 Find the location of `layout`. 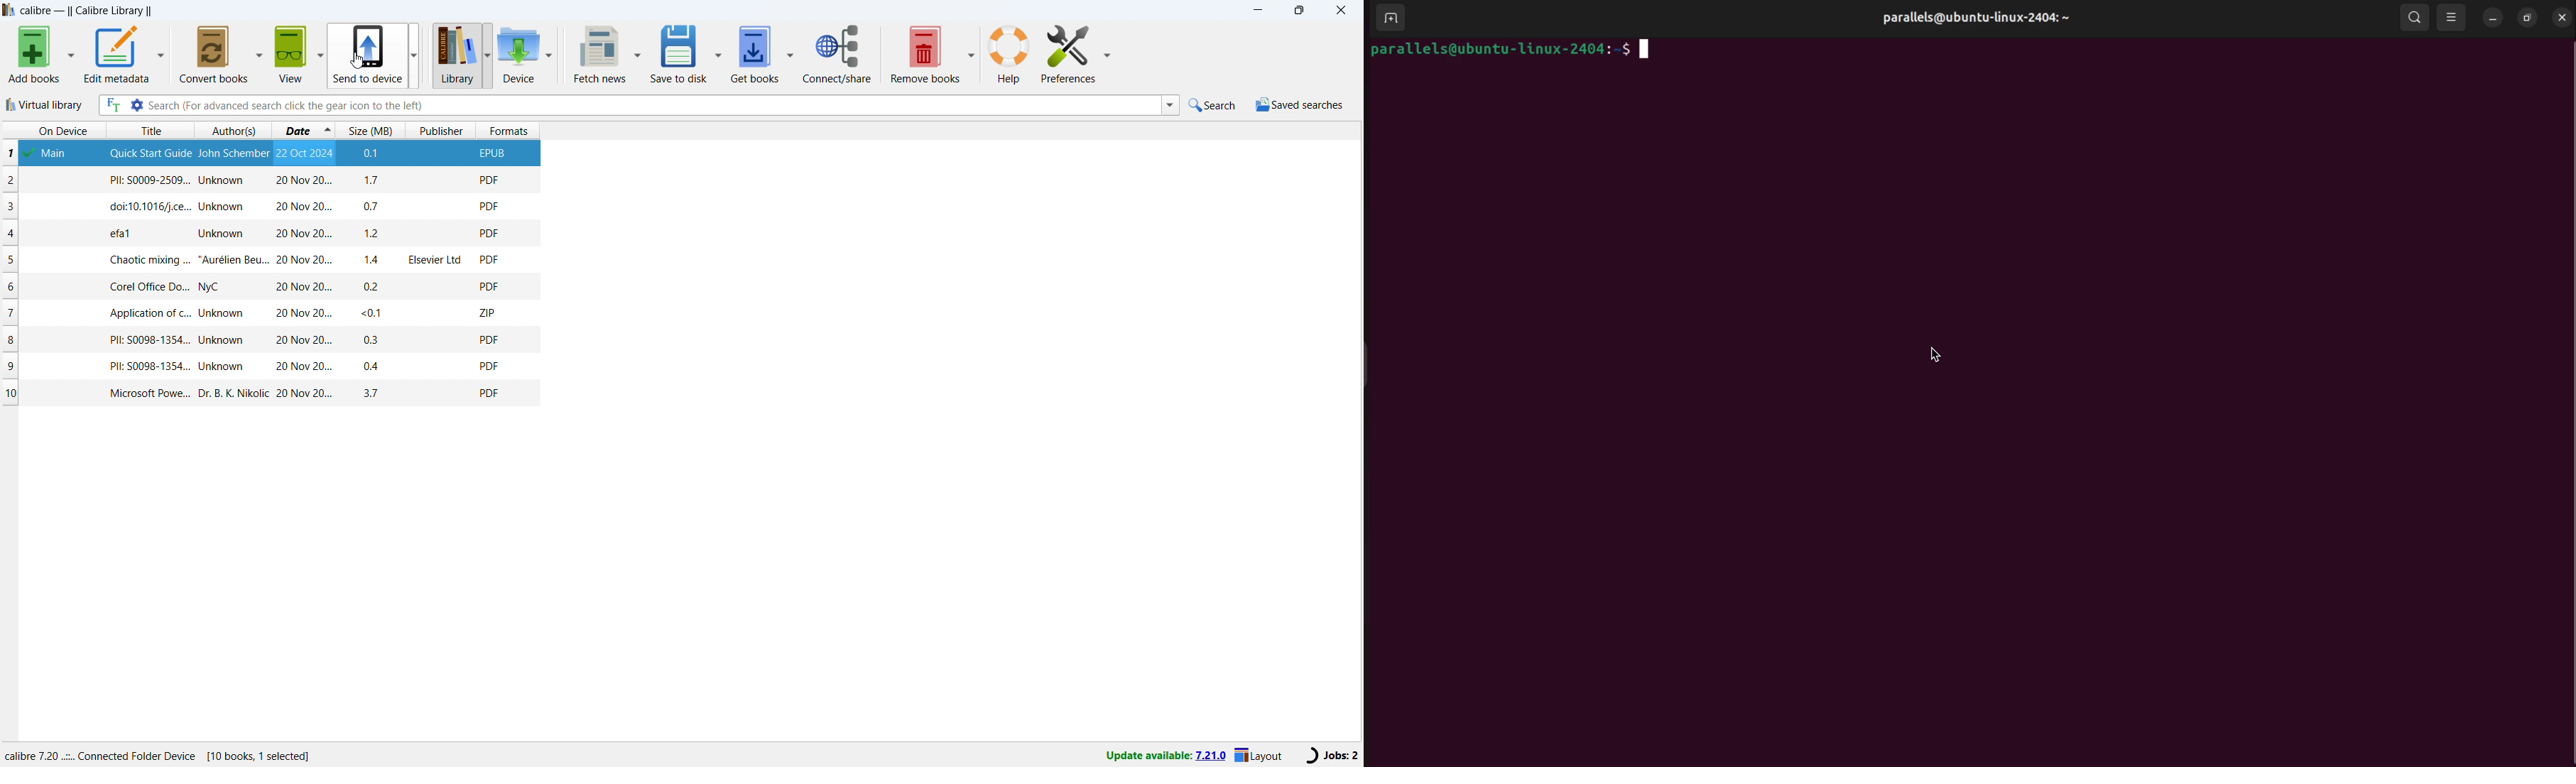

layout is located at coordinates (1261, 755).